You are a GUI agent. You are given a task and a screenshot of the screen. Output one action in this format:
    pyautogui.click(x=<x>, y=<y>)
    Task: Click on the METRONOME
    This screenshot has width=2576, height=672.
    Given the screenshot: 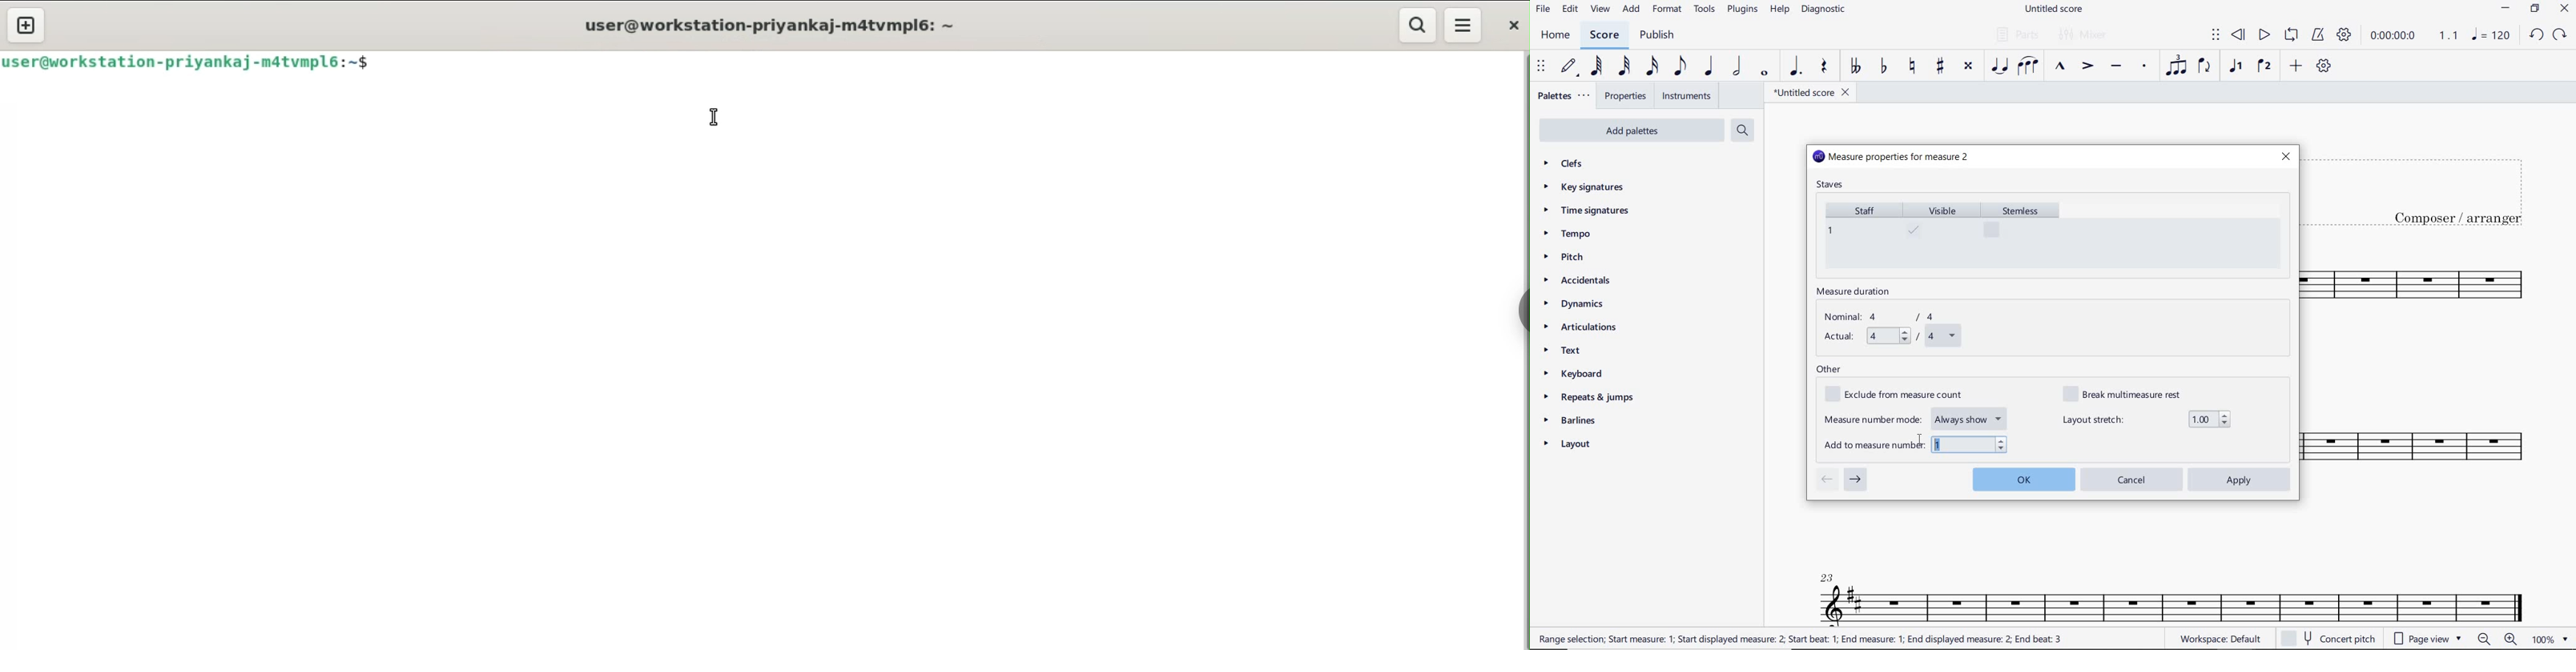 What is the action you would take?
    pyautogui.click(x=2318, y=35)
    